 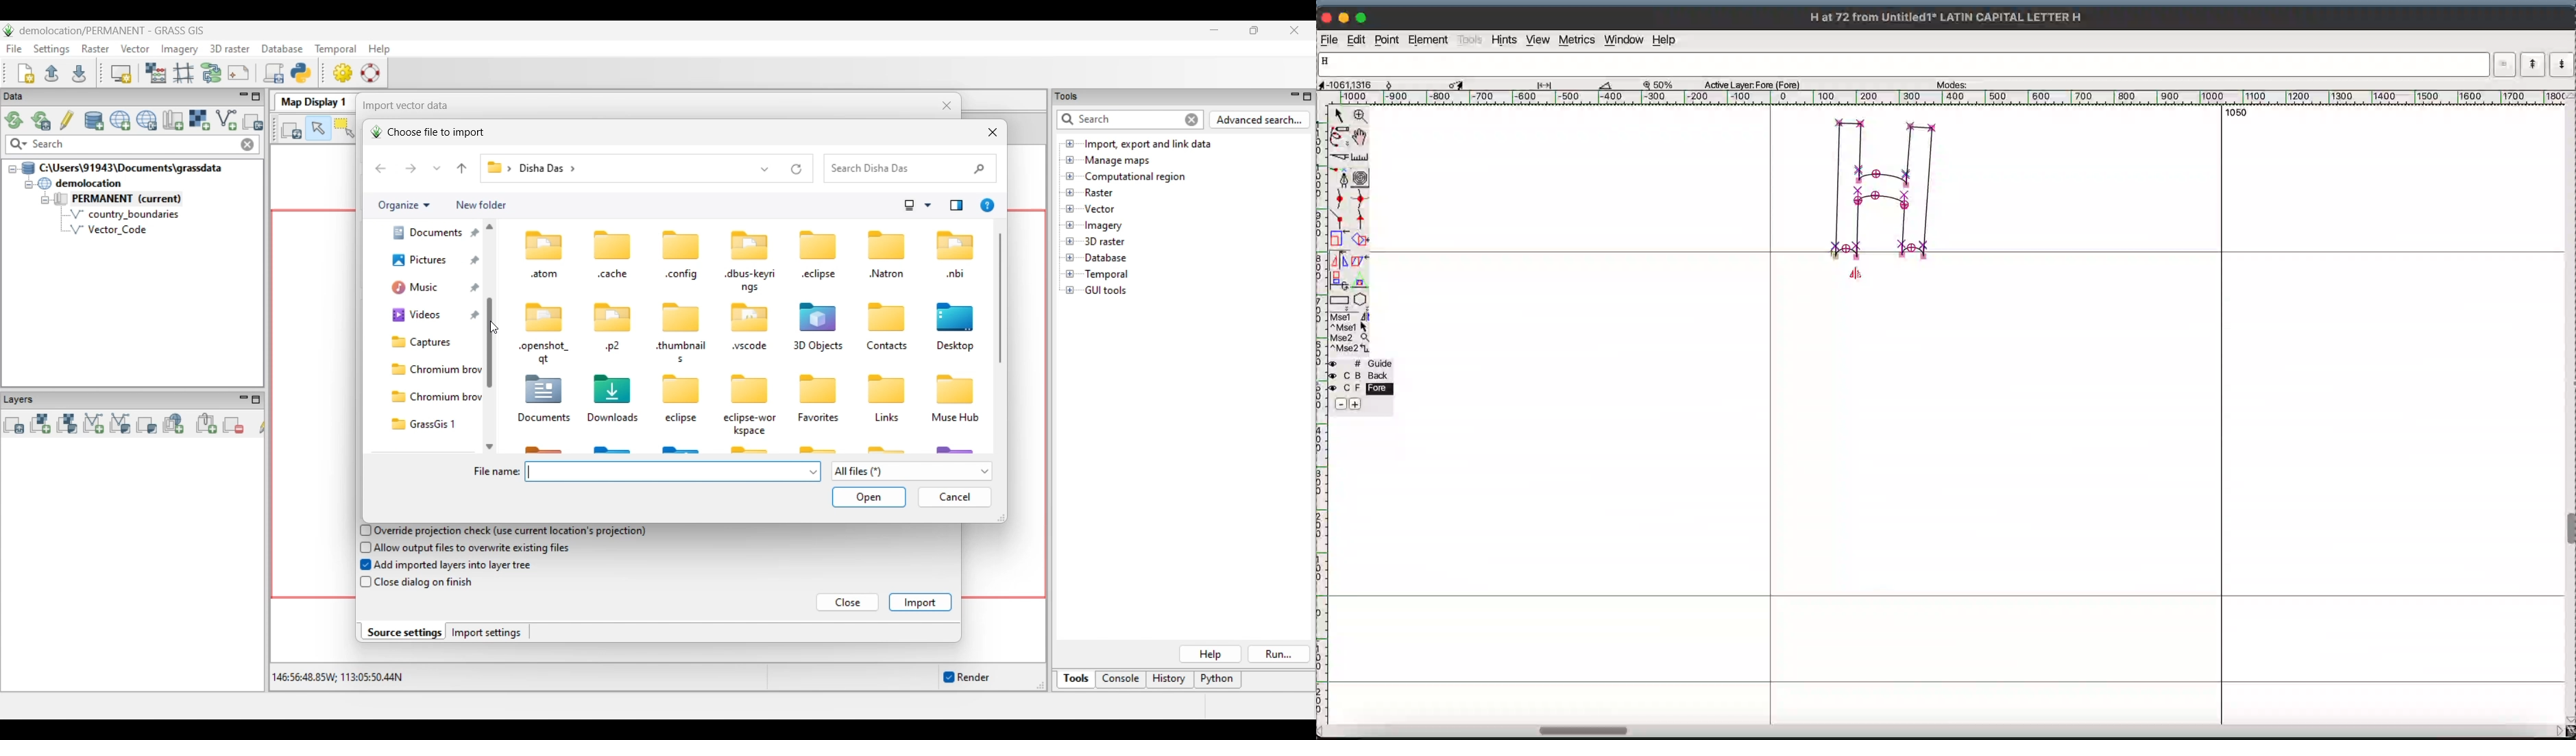 What do you see at coordinates (2563, 64) in the screenshot?
I see `next word` at bounding box center [2563, 64].